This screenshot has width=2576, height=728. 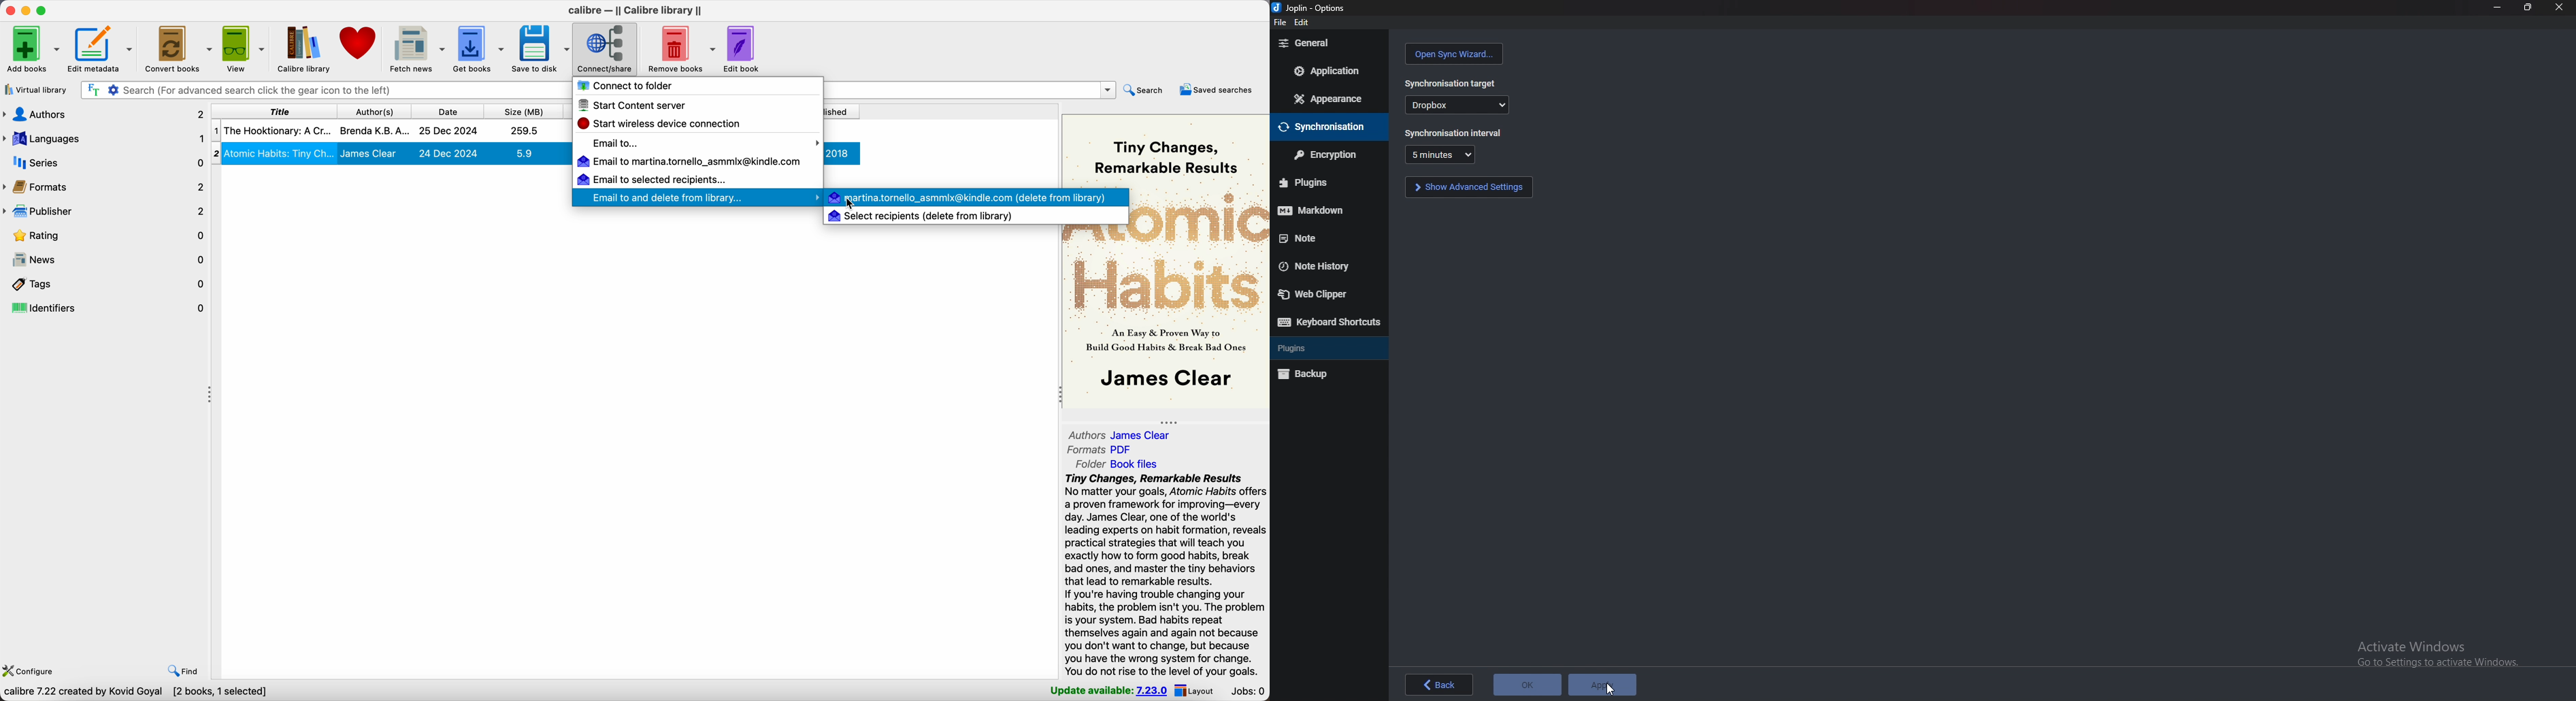 What do you see at coordinates (522, 110) in the screenshot?
I see `size` at bounding box center [522, 110].